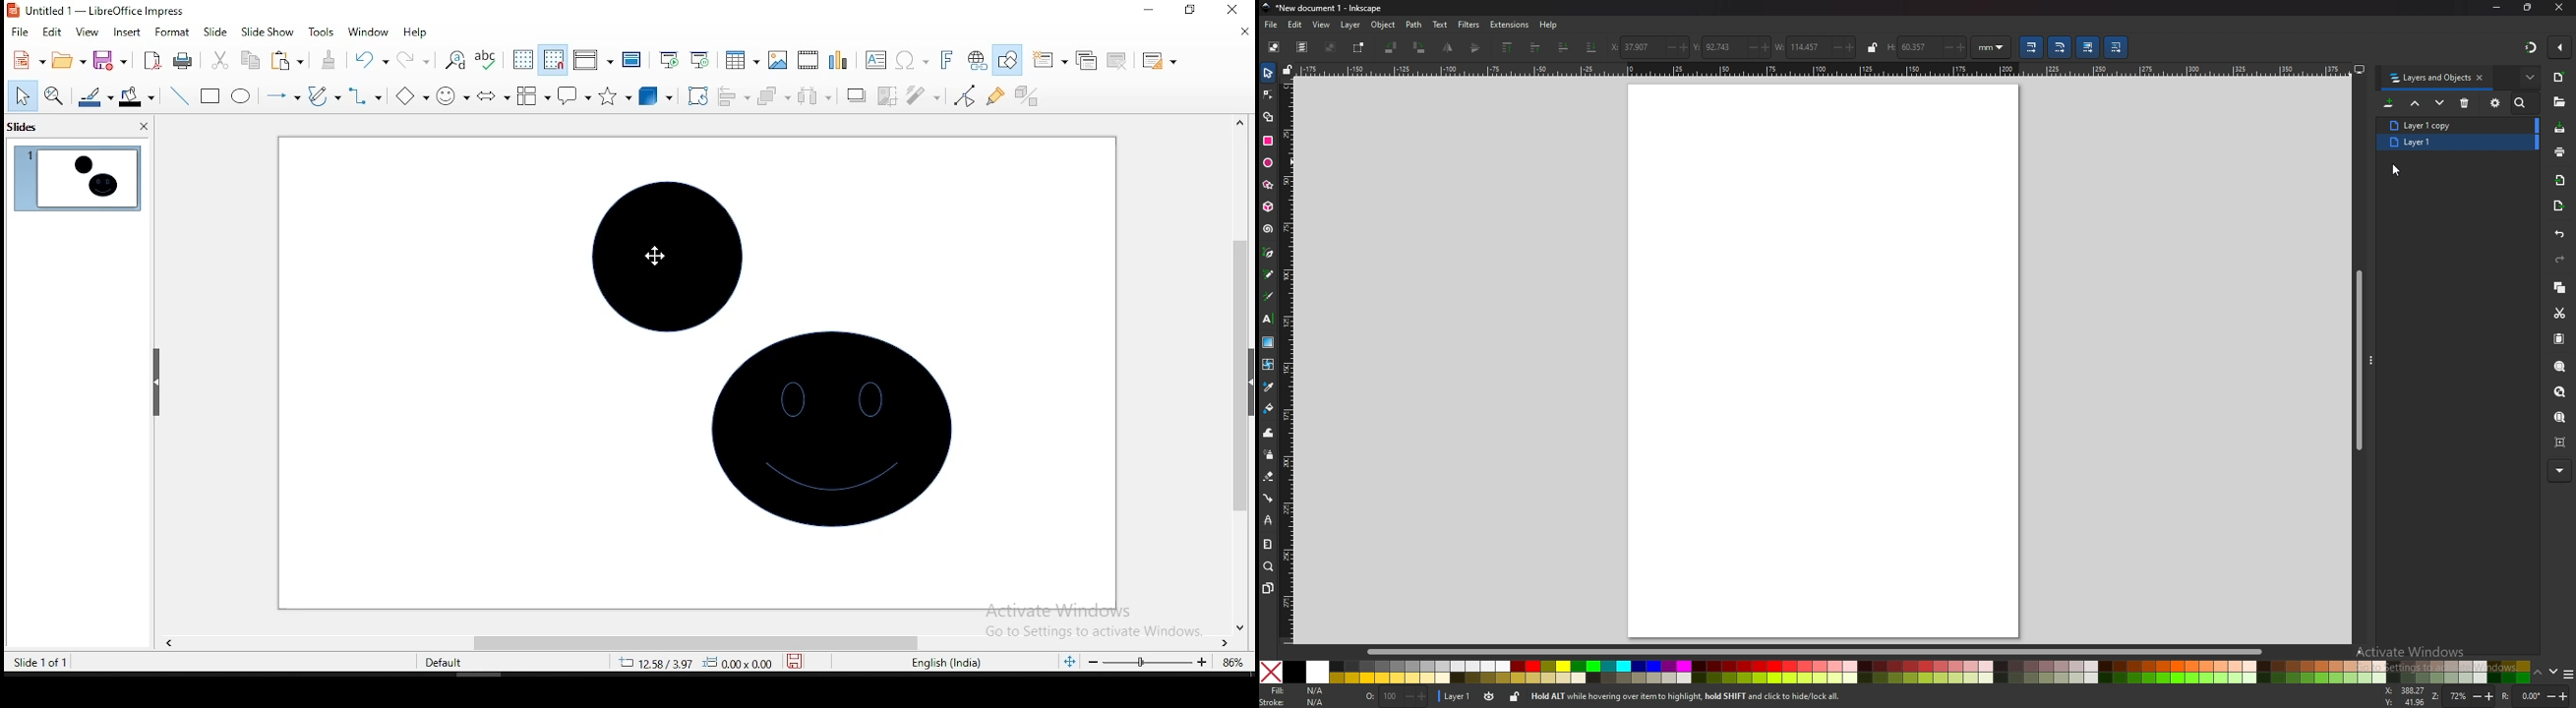 The height and width of the screenshot is (728, 2576). Describe the element at coordinates (94, 99) in the screenshot. I see `line color` at that location.